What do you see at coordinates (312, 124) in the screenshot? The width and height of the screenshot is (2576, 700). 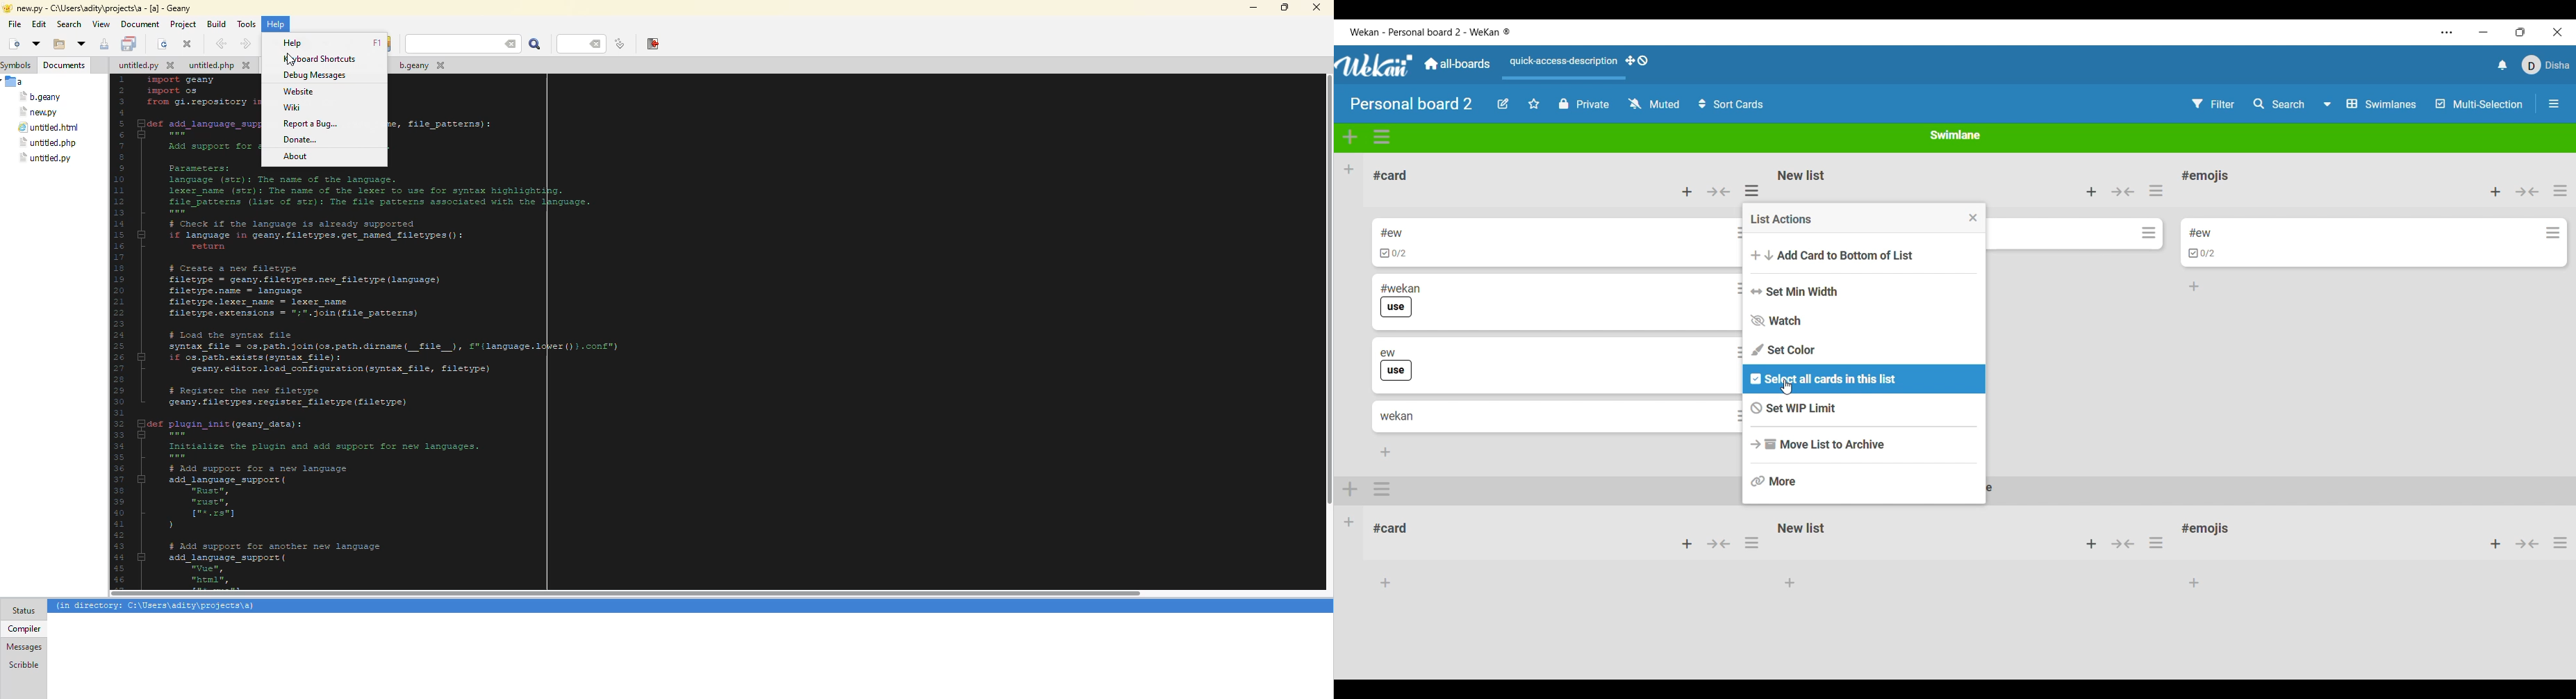 I see `report a bug` at bounding box center [312, 124].